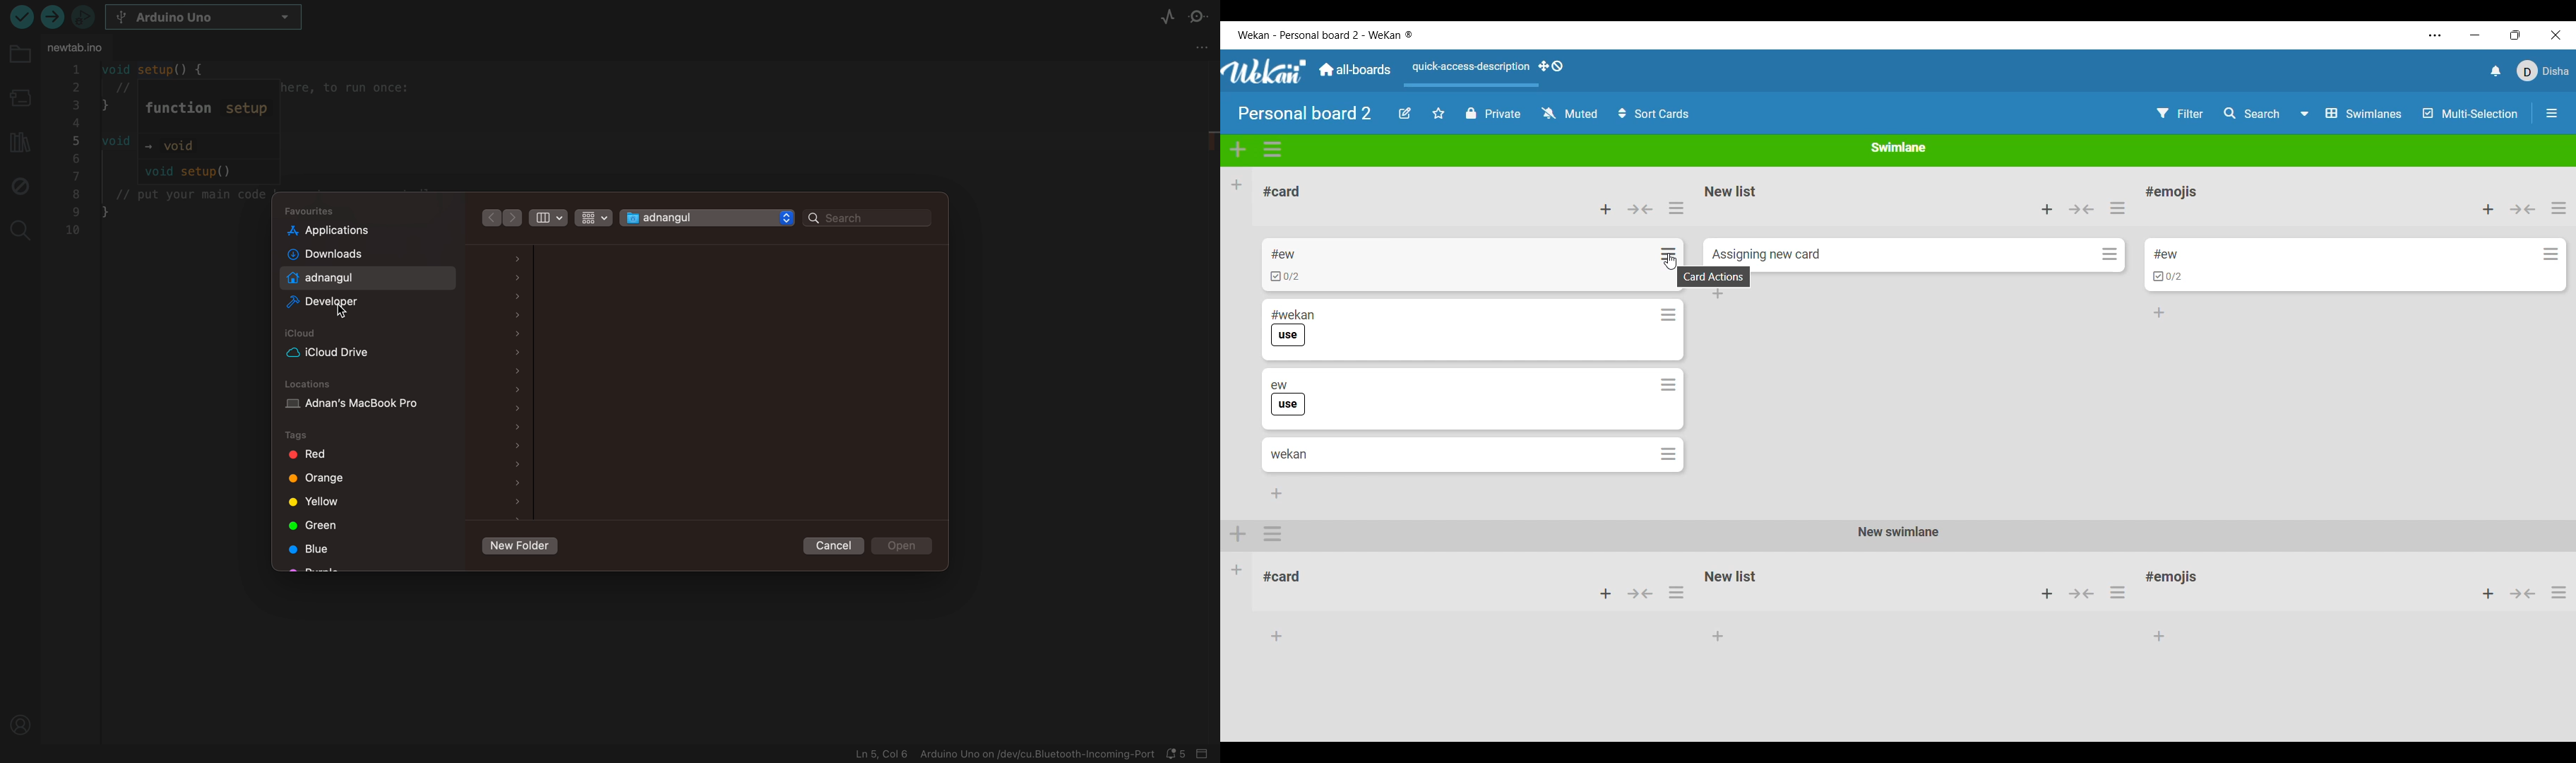 This screenshot has height=784, width=2576. What do you see at coordinates (2044, 594) in the screenshot?
I see `add` at bounding box center [2044, 594].